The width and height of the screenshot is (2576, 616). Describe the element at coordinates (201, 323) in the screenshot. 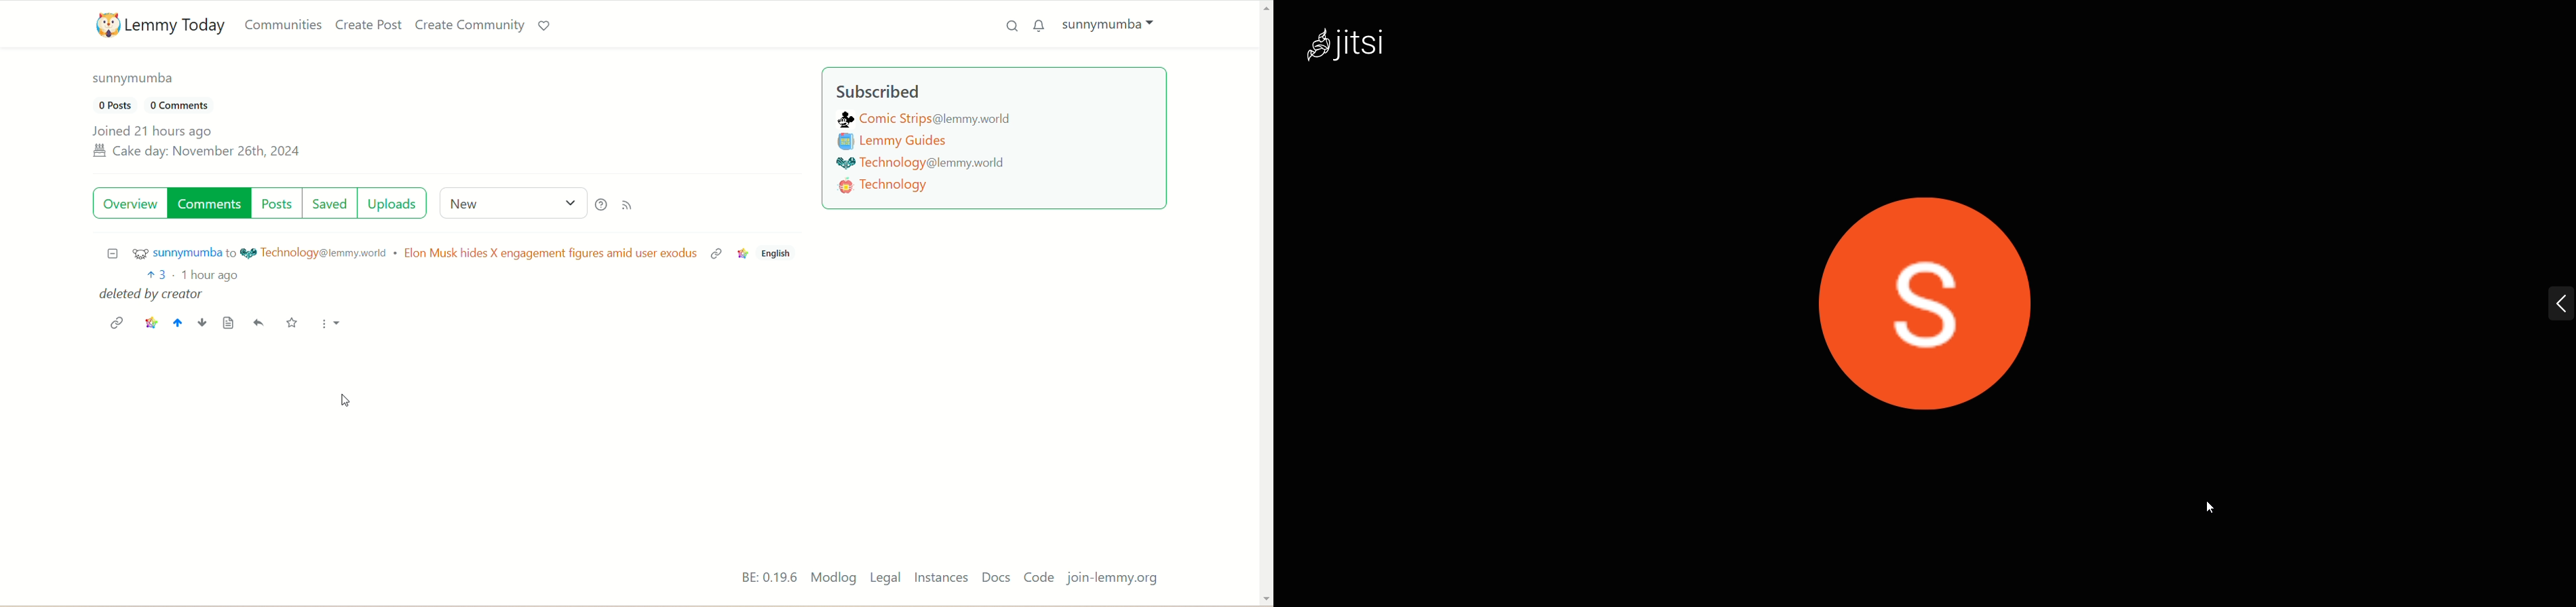

I see `downtime` at that location.